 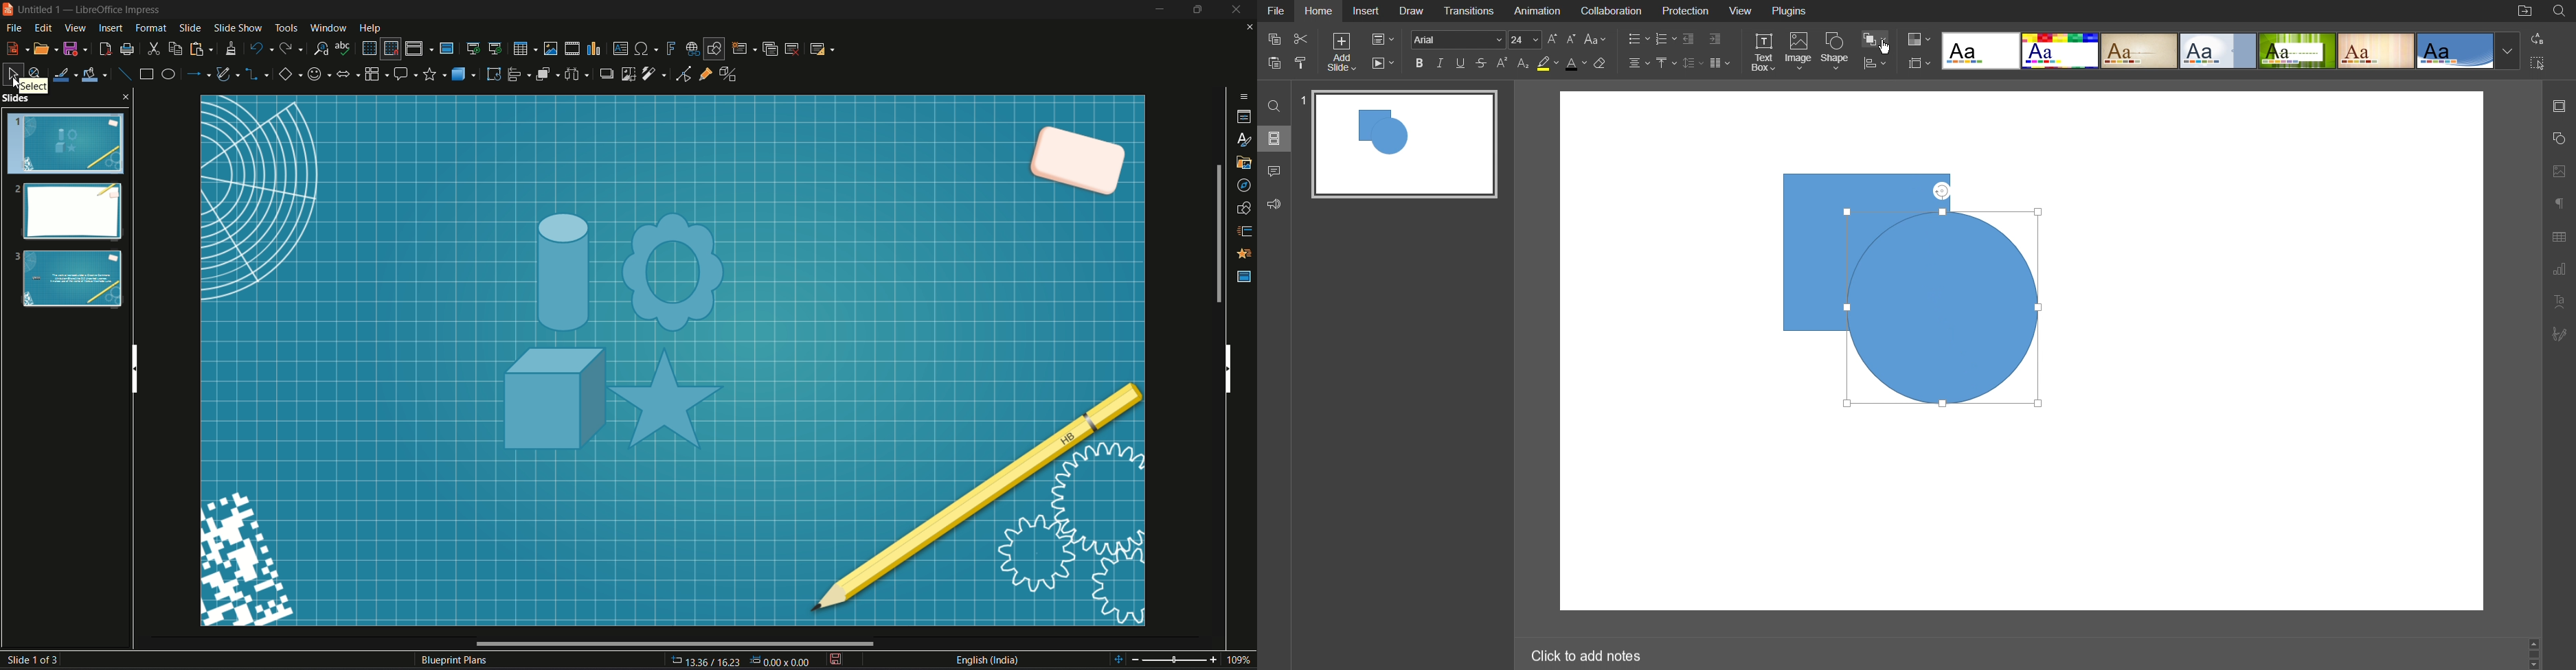 I want to click on File, so click(x=14, y=29).